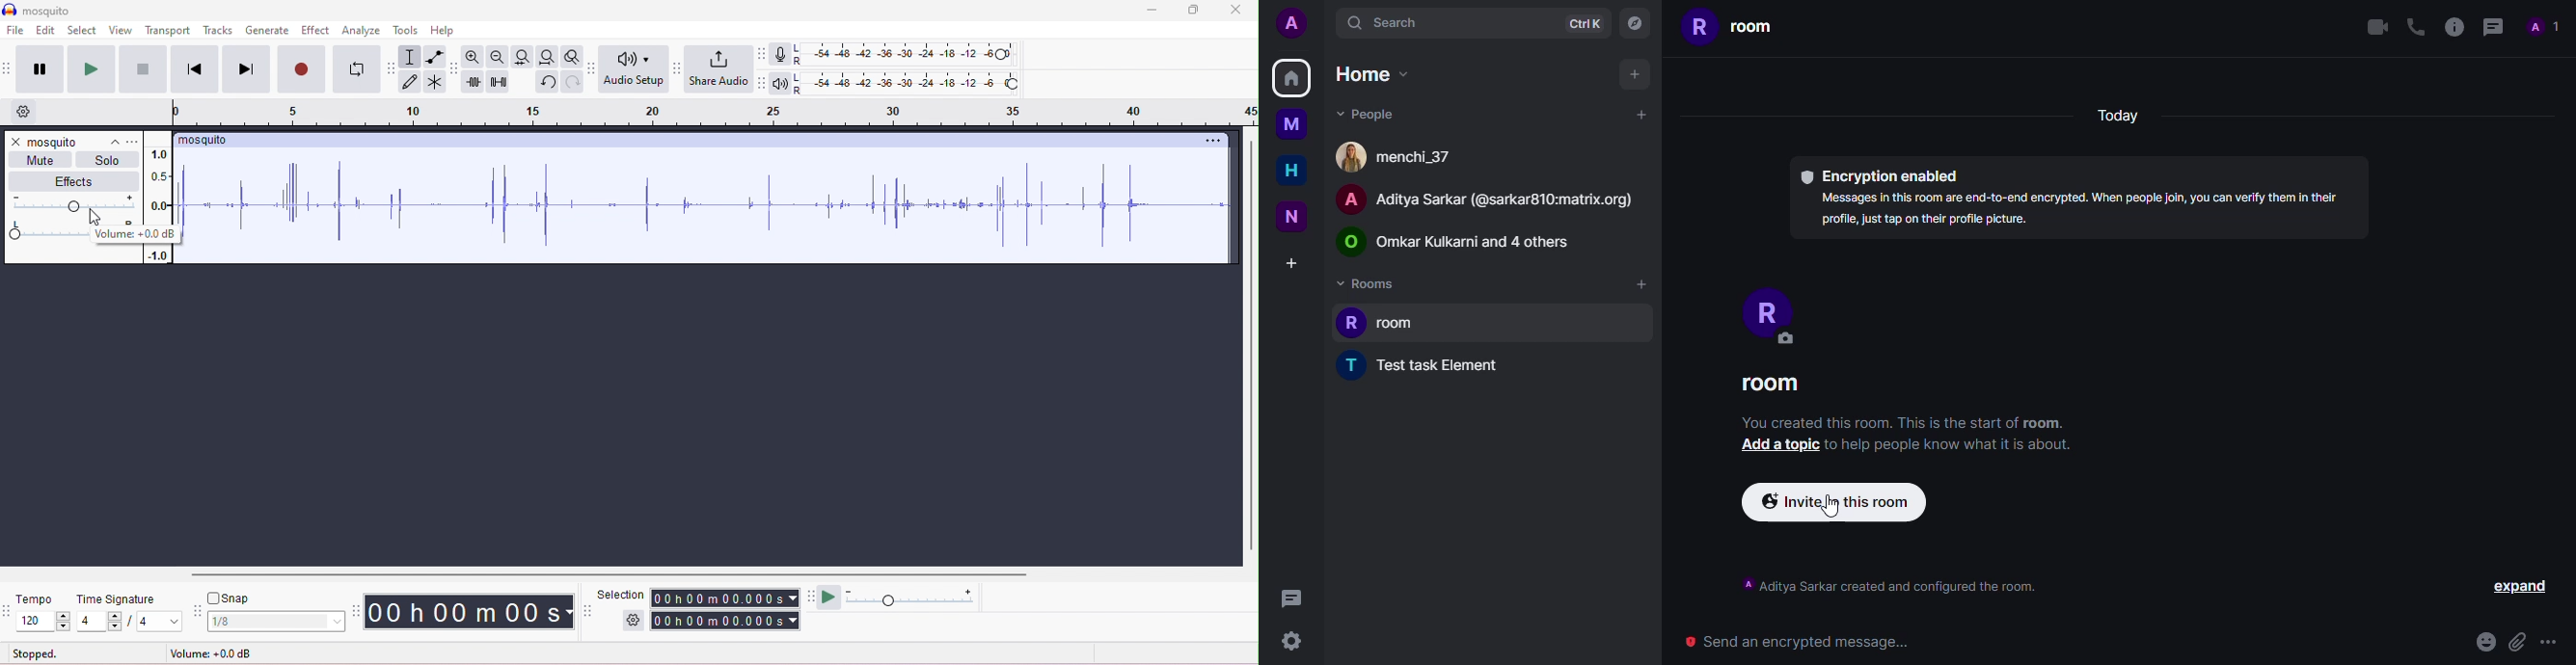  What do you see at coordinates (1291, 171) in the screenshot?
I see `home` at bounding box center [1291, 171].